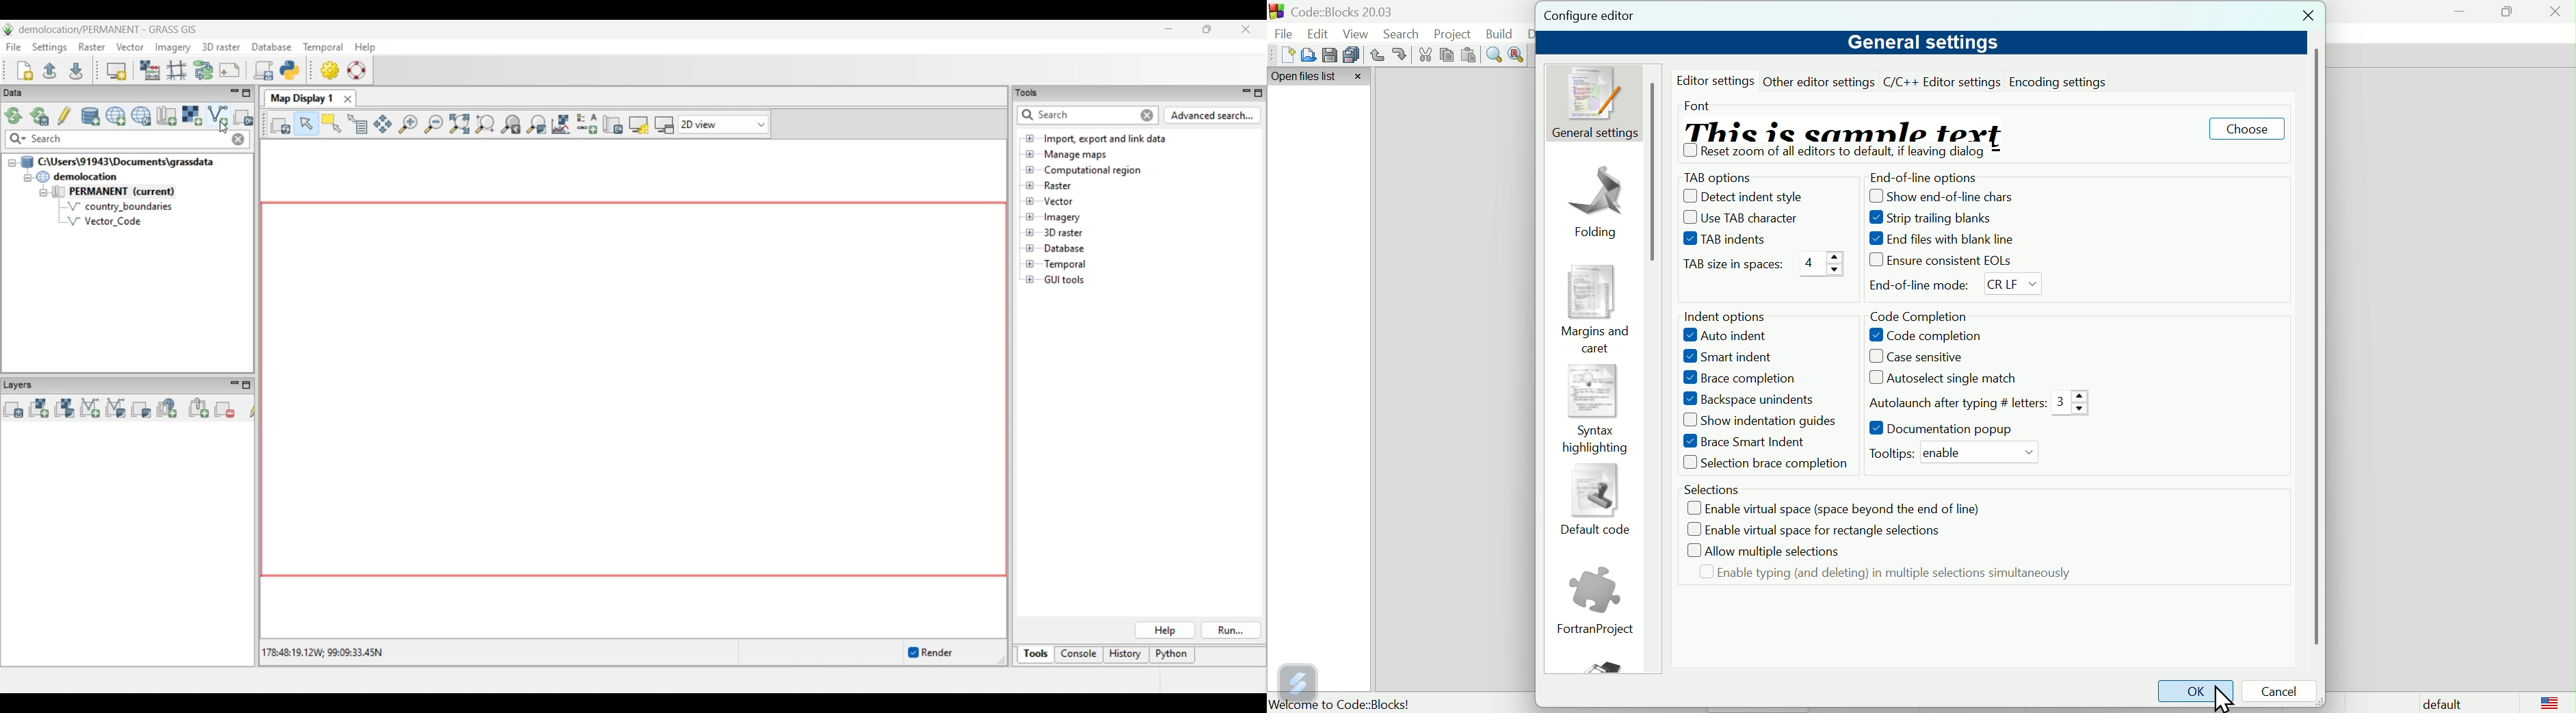 This screenshot has width=2576, height=728. I want to click on View, so click(1358, 34).